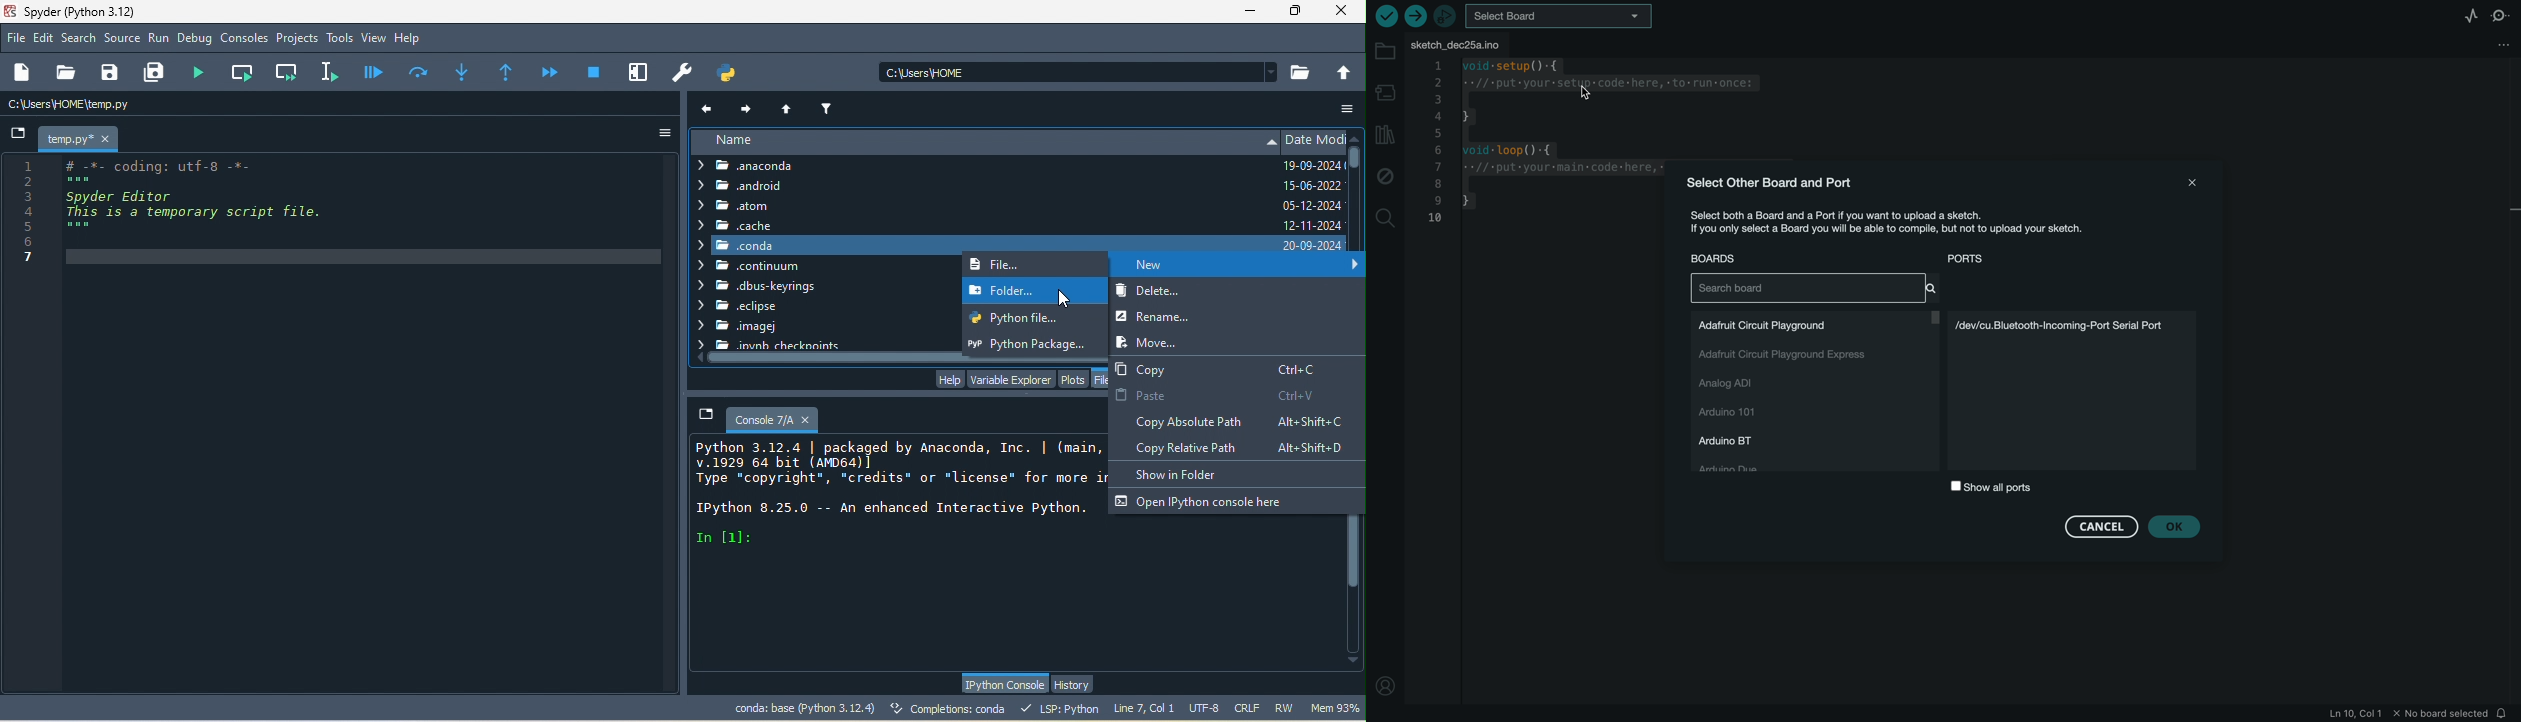 The width and height of the screenshot is (2548, 728). I want to click on eclipse, so click(737, 307).